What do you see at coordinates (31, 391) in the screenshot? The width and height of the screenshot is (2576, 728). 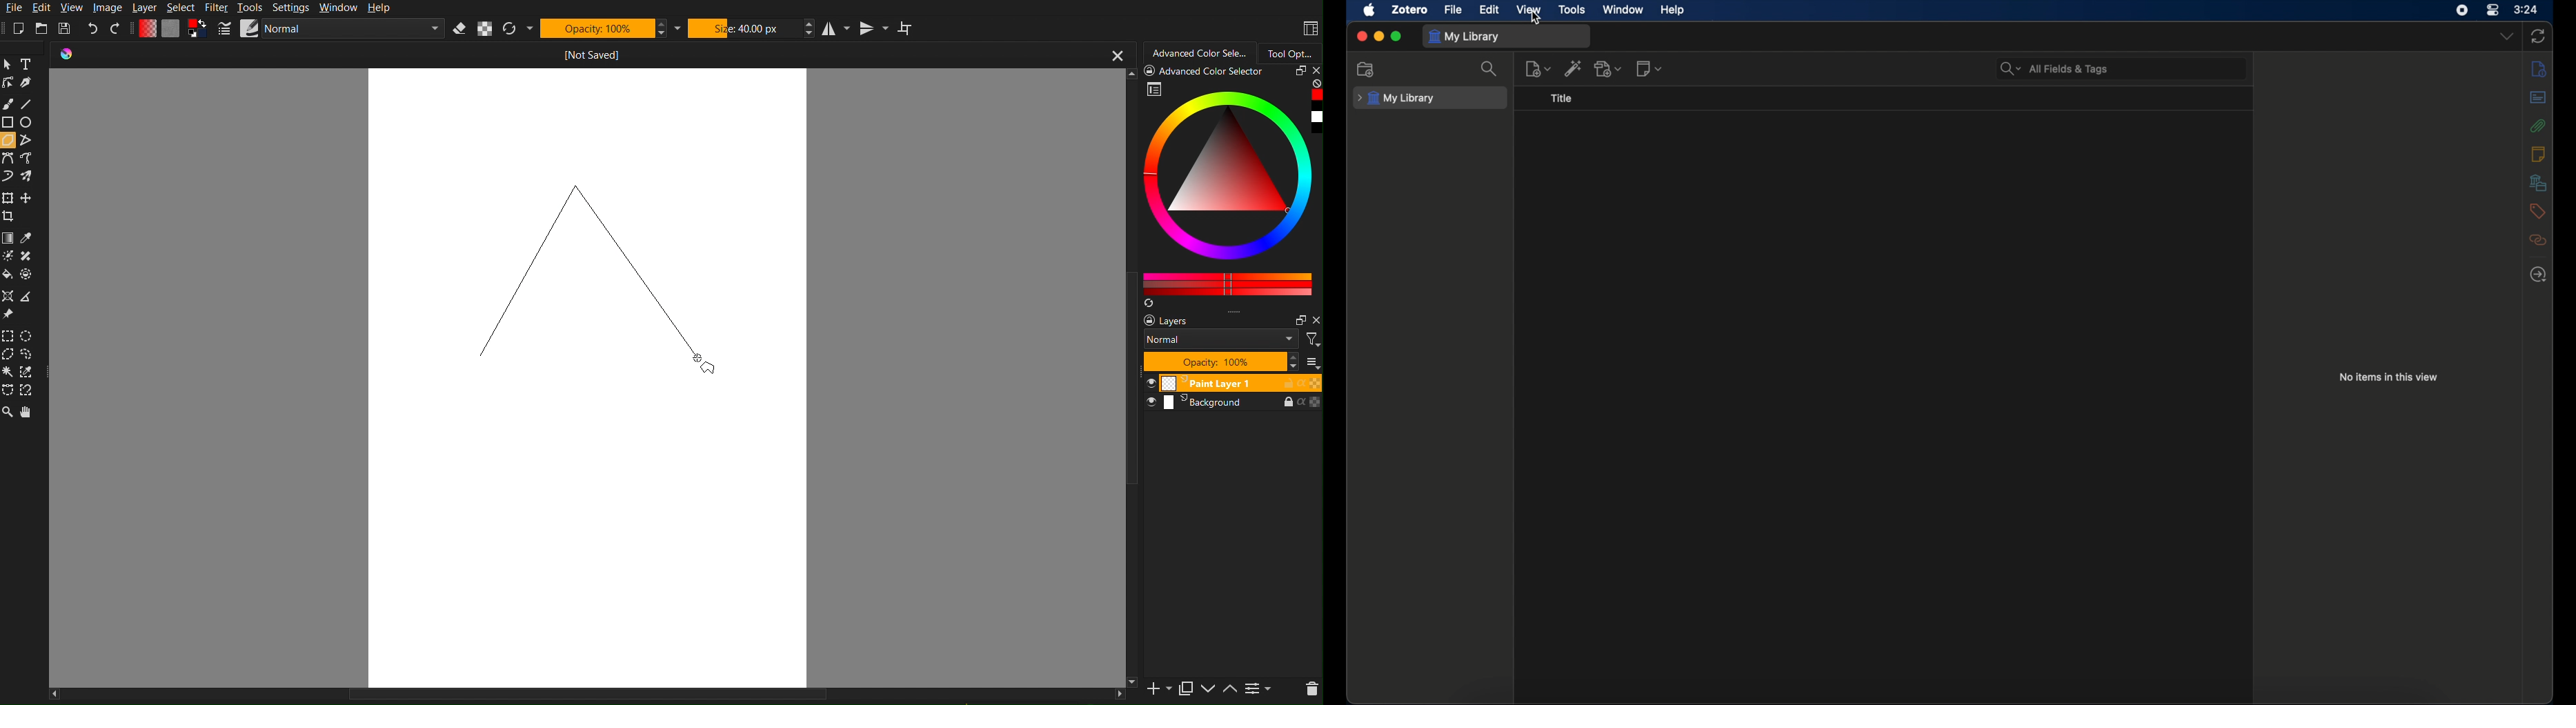 I see `magnetic curve Selection Tools` at bounding box center [31, 391].